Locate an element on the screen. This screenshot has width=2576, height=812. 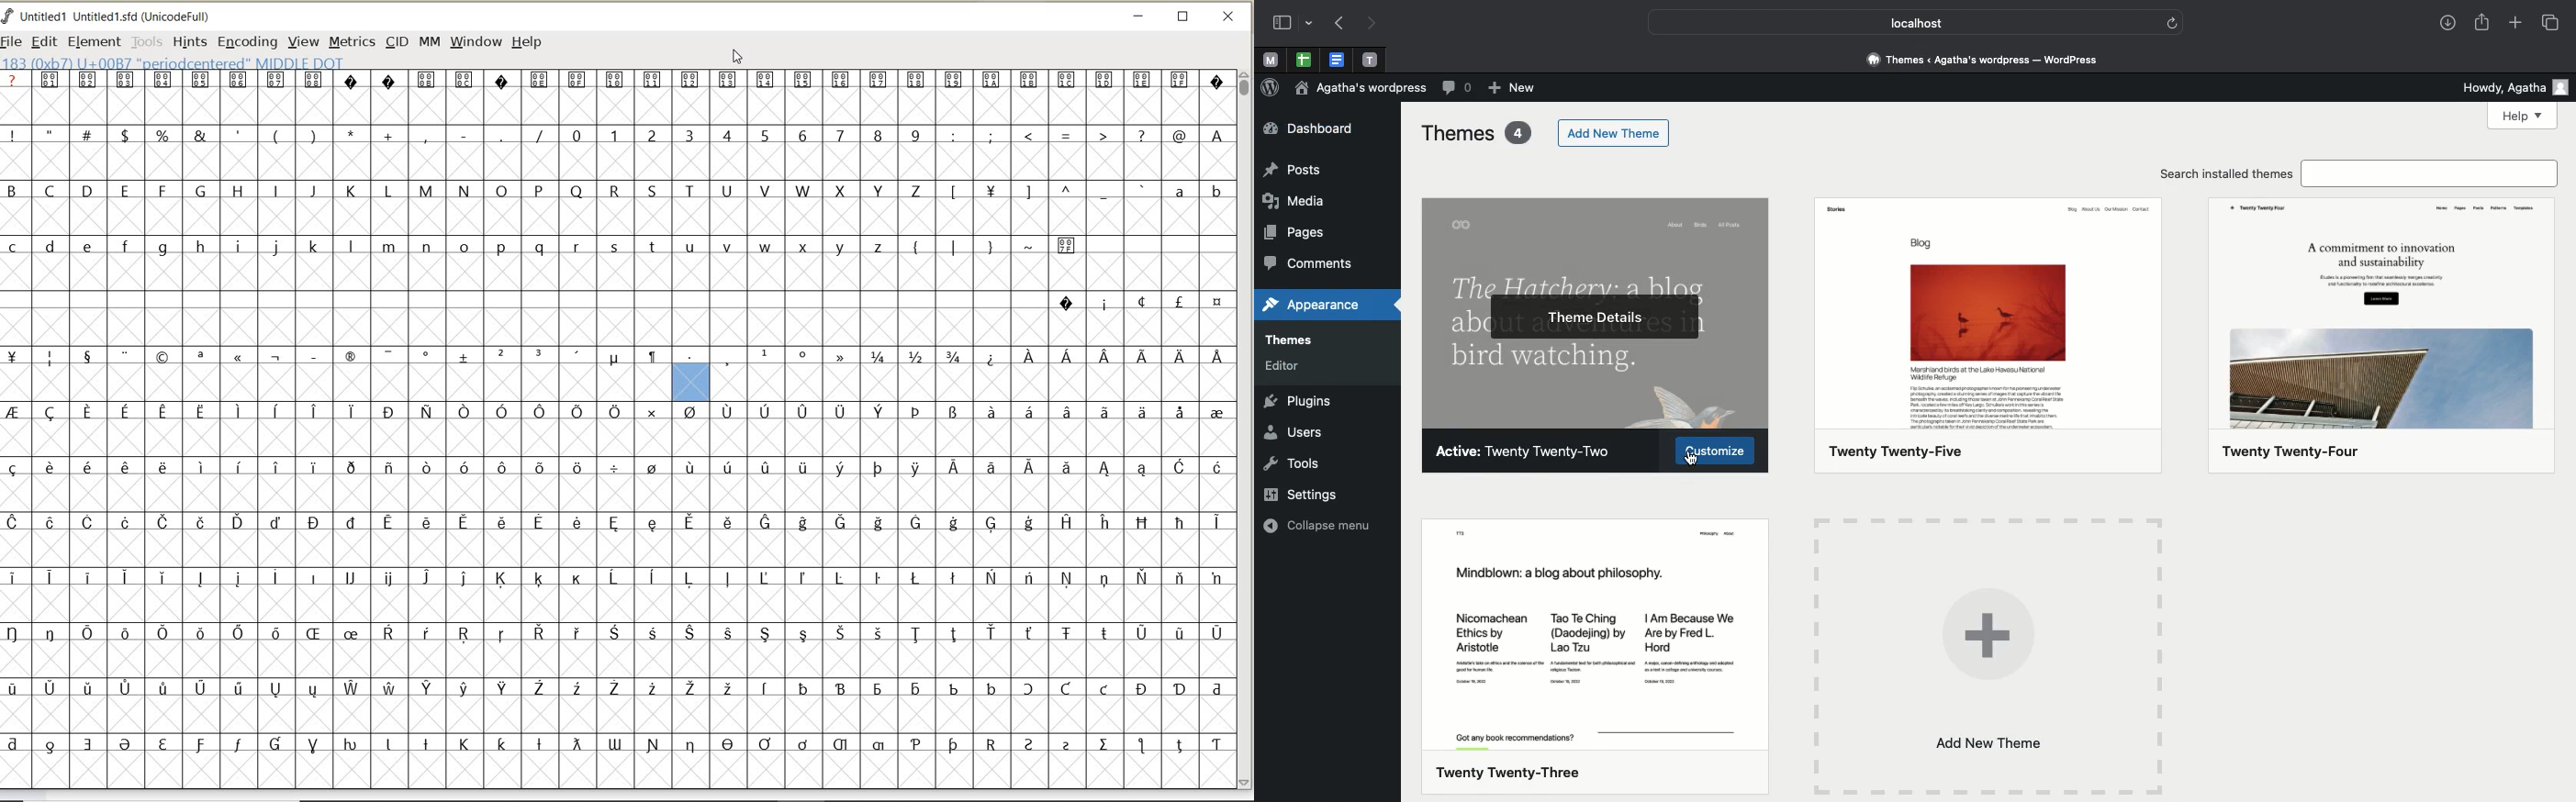
Share is located at coordinates (2483, 22).